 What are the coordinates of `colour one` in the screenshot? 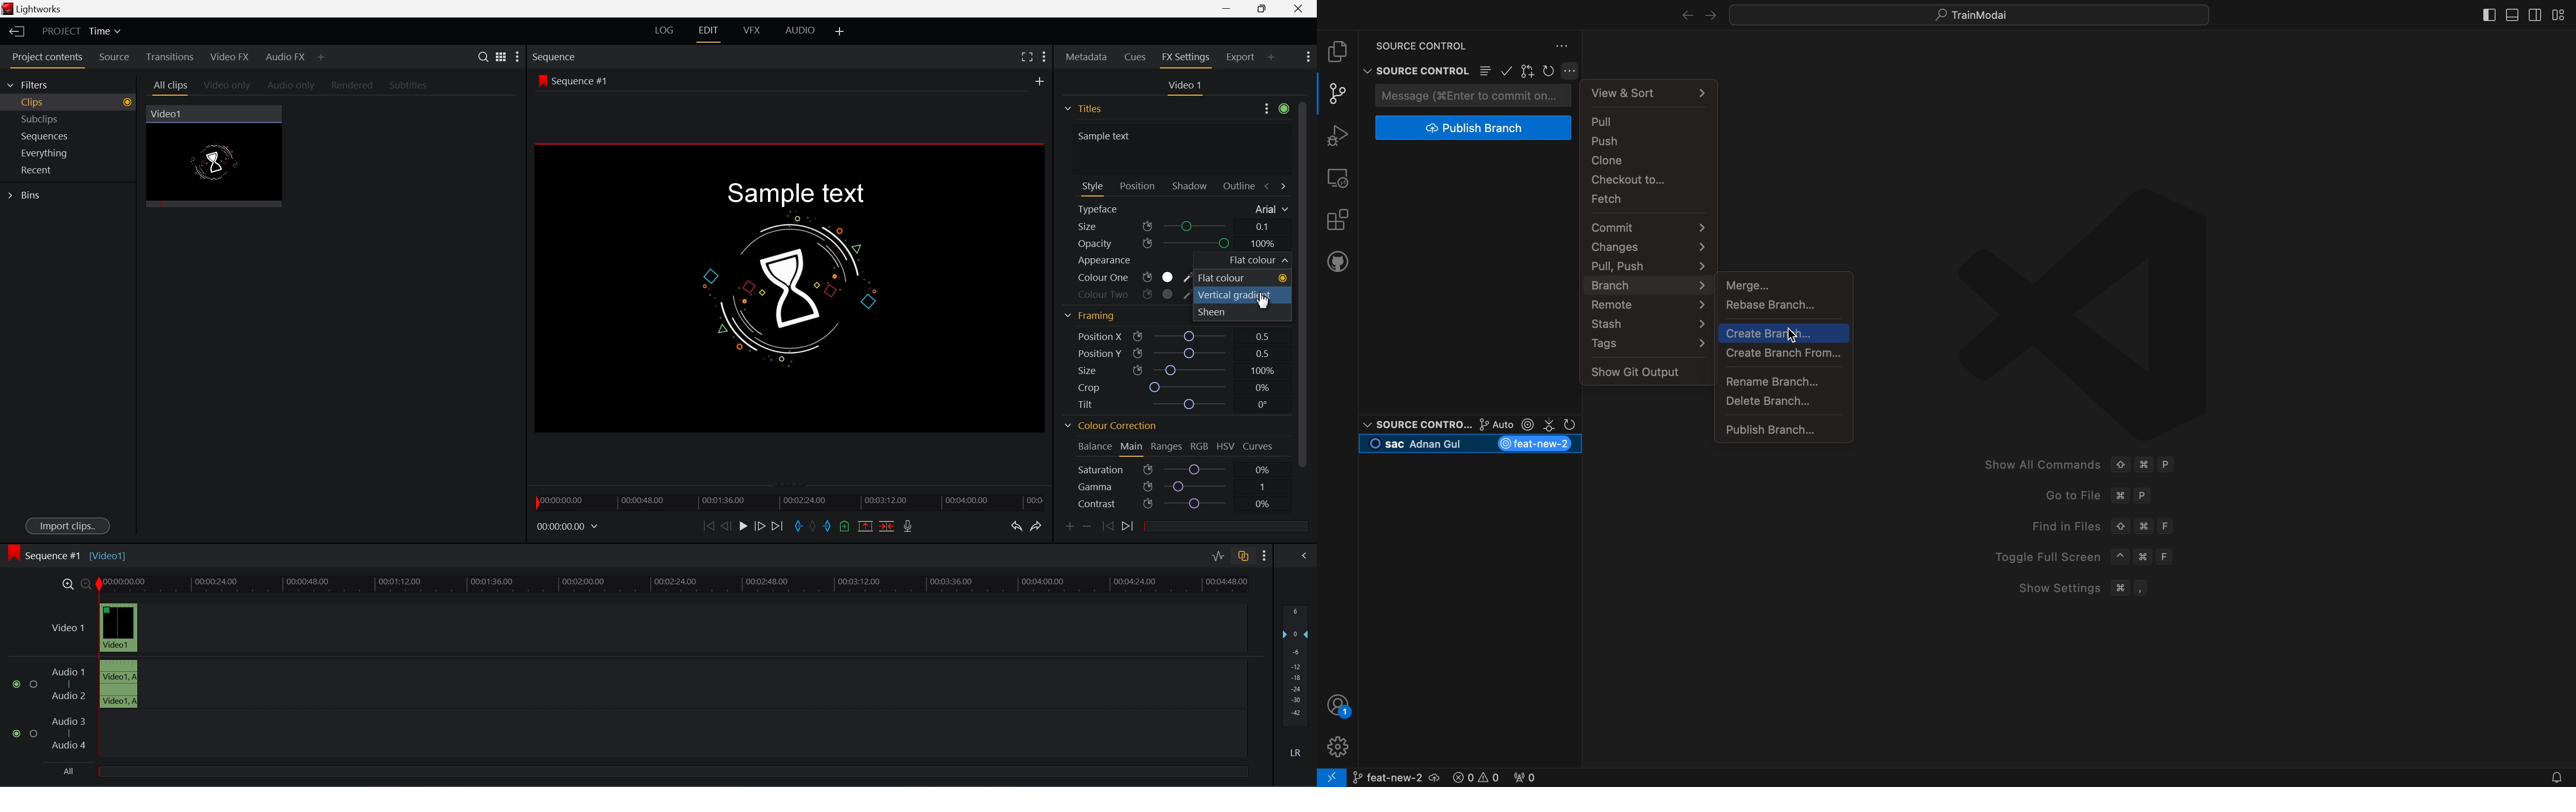 It's located at (1130, 278).